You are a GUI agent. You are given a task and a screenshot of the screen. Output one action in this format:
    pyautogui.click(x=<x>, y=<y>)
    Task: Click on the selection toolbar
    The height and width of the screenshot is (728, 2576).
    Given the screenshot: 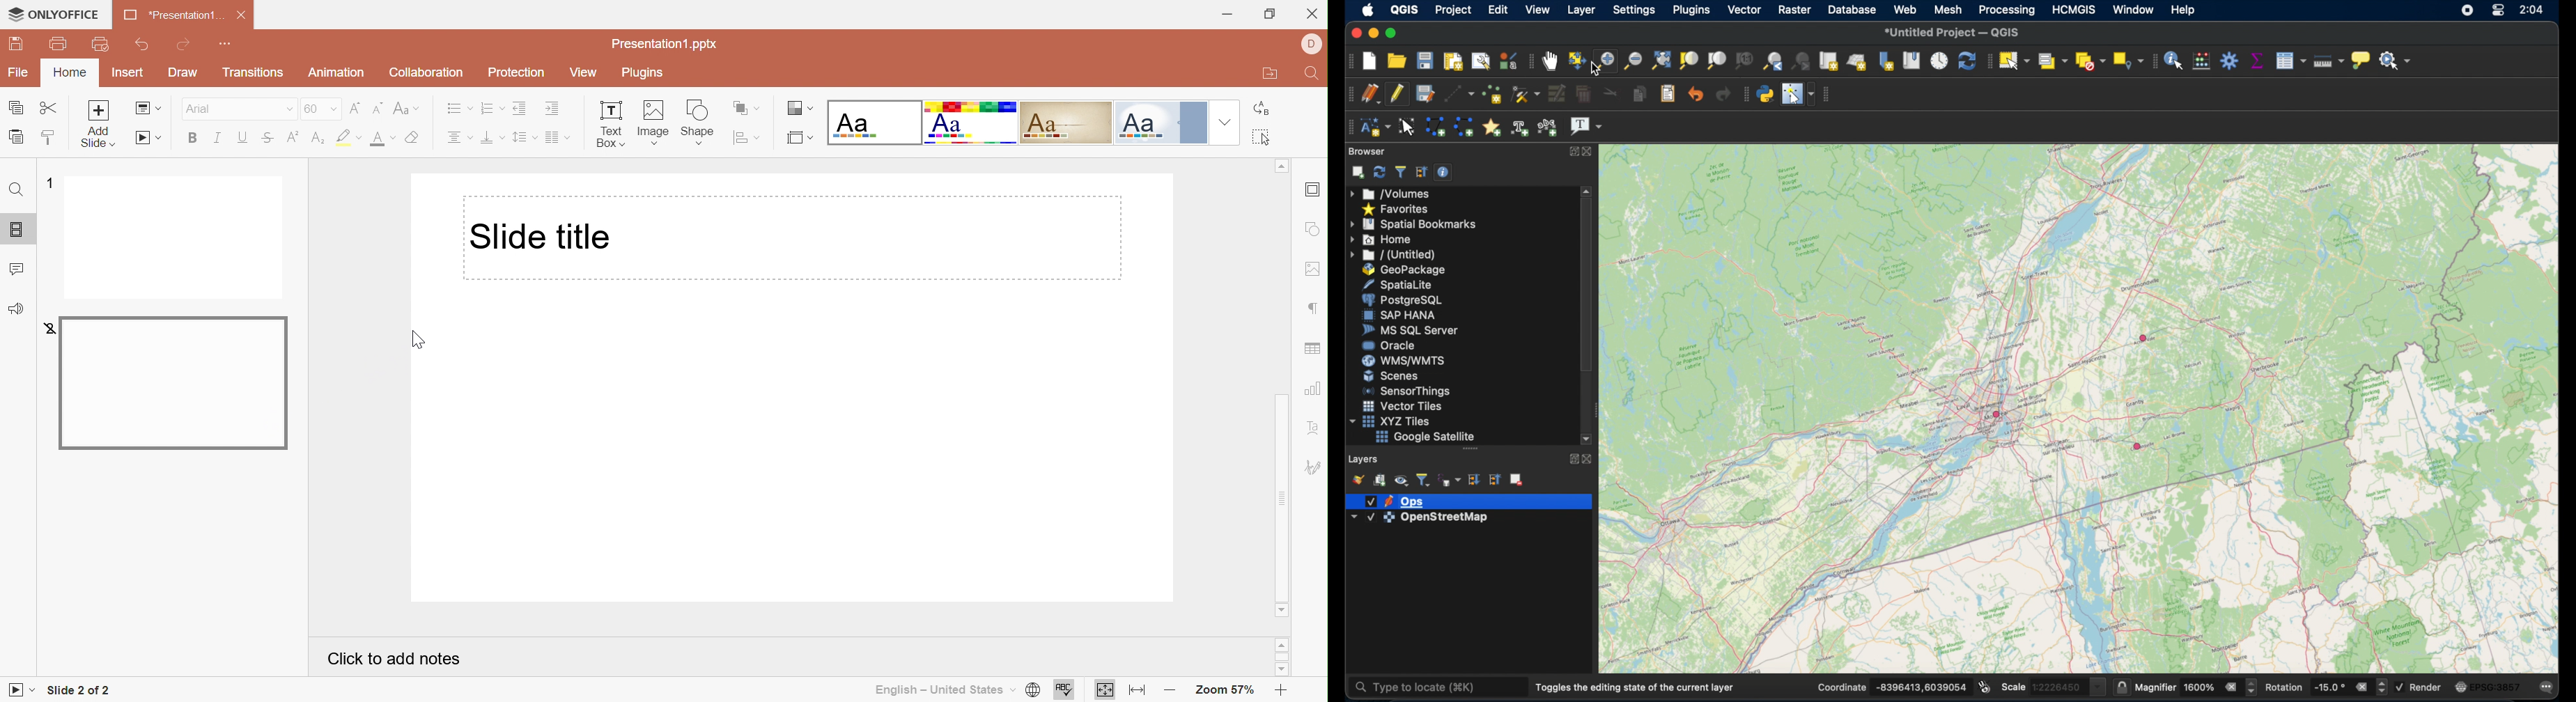 What is the action you would take?
    pyautogui.click(x=1988, y=61)
    